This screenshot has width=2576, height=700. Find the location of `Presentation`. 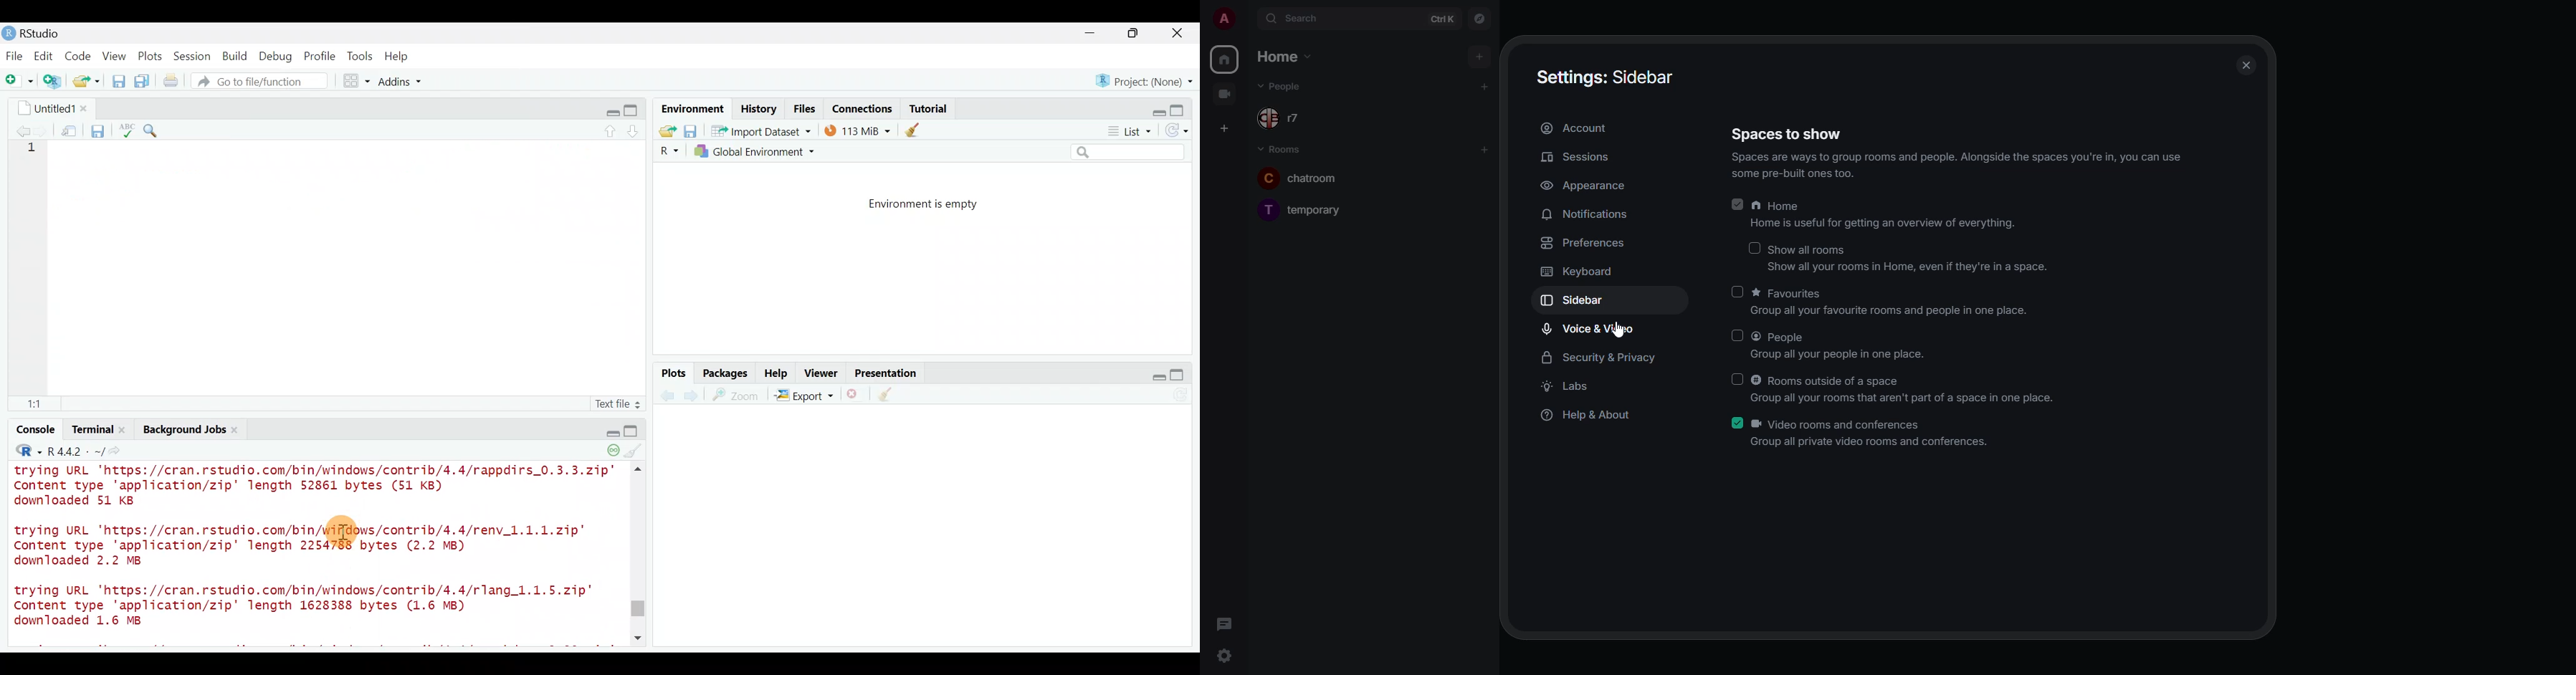

Presentation is located at coordinates (888, 374).